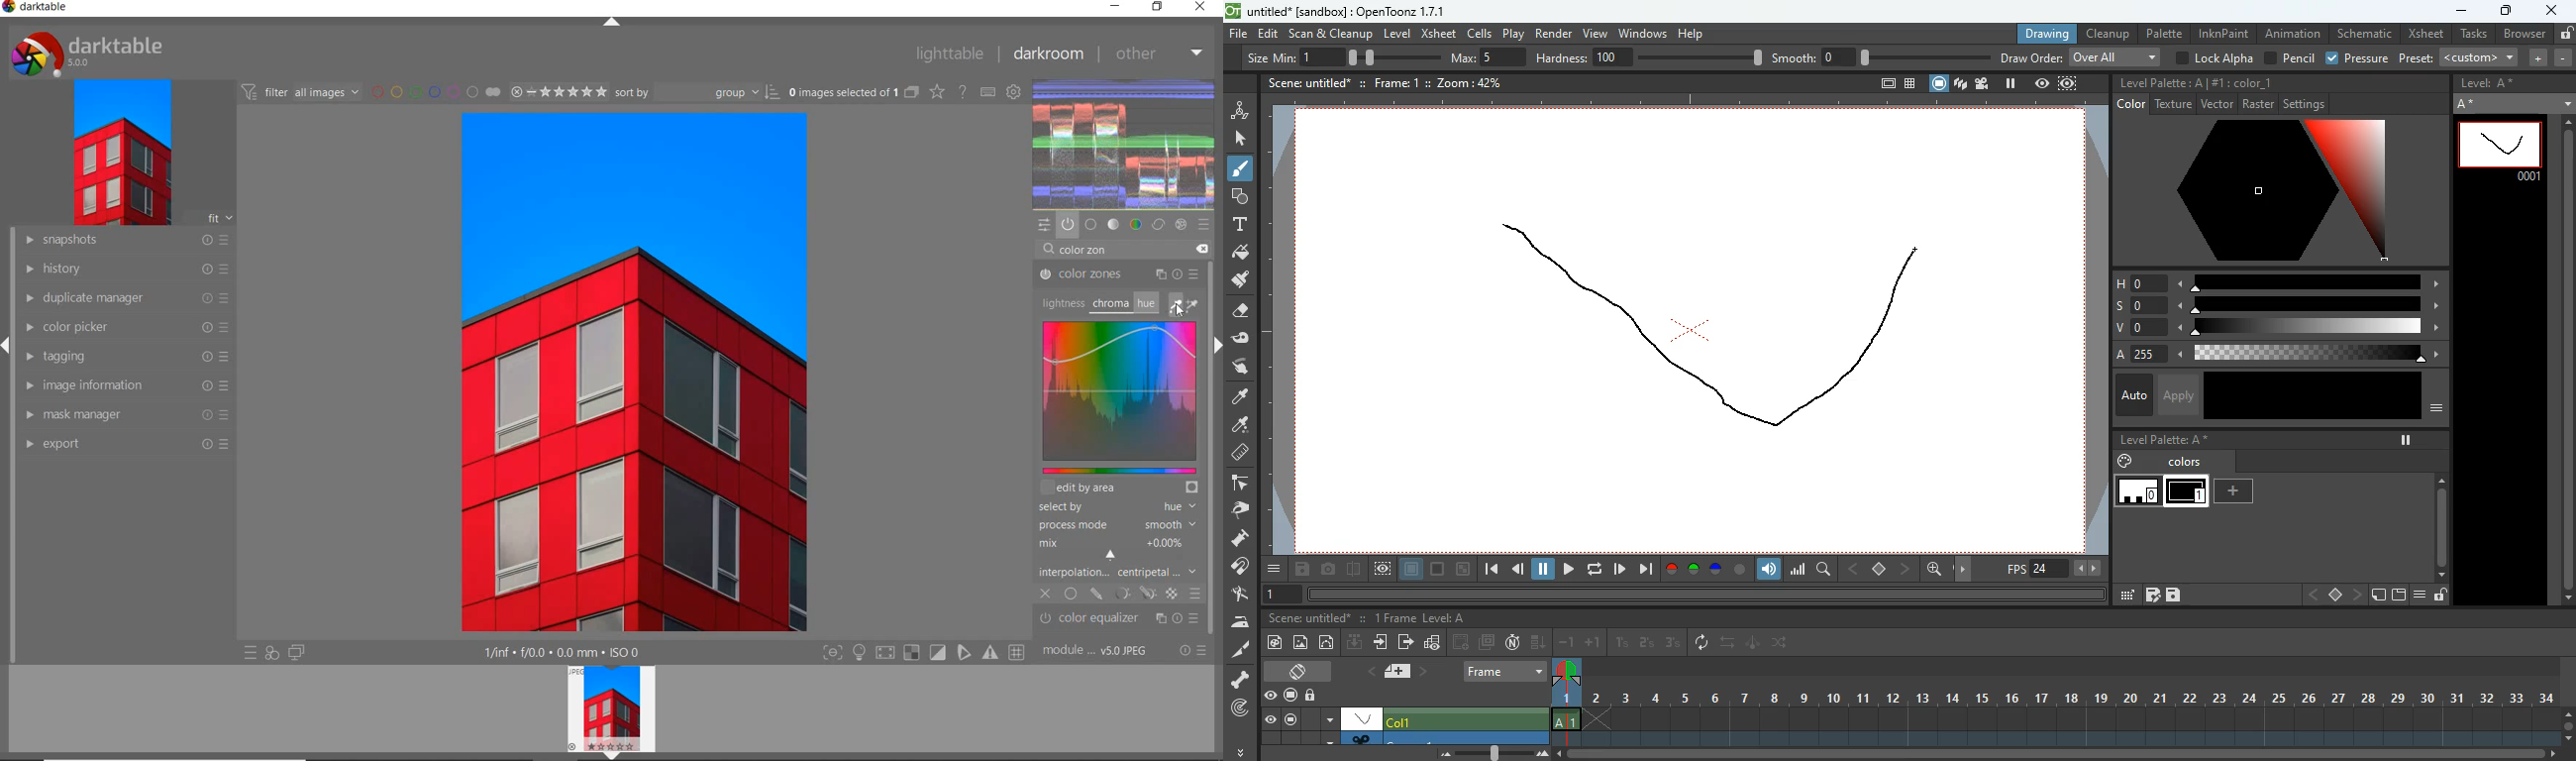 This screenshot has height=784, width=2576. What do you see at coordinates (560, 91) in the screenshot?
I see `selected Image range rating` at bounding box center [560, 91].